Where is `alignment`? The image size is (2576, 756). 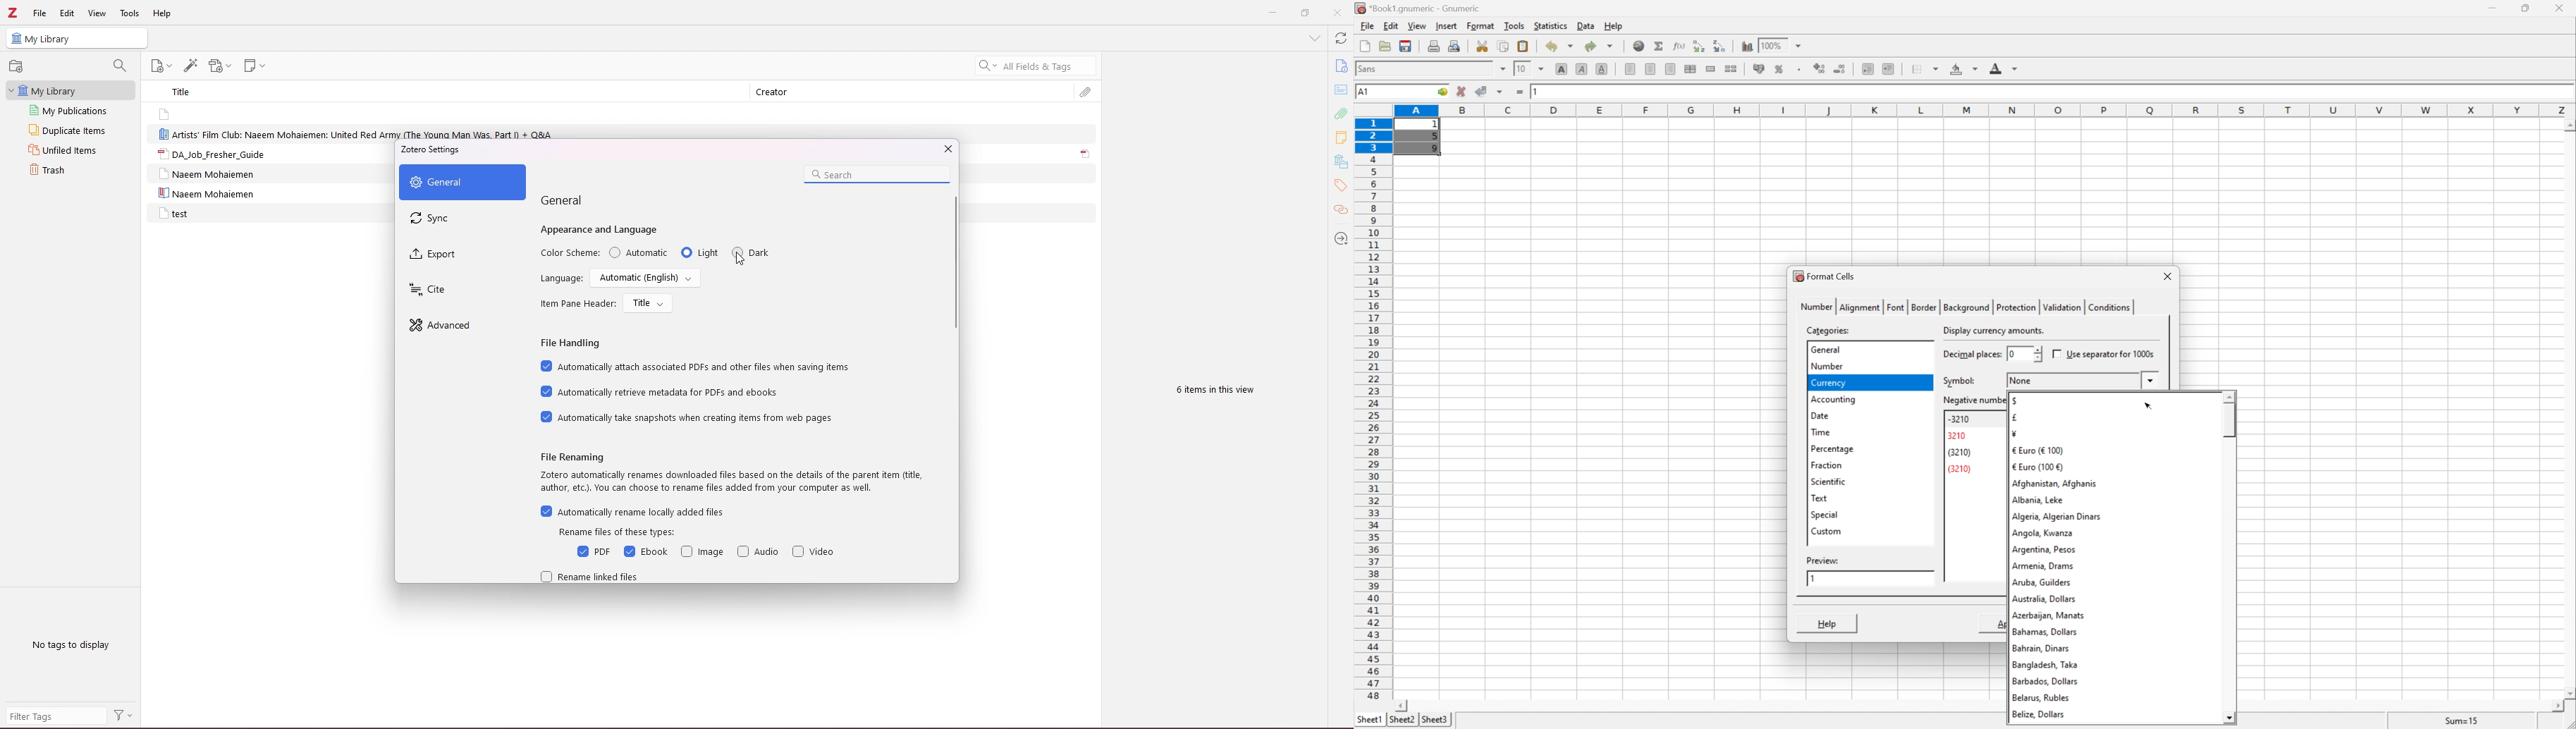
alignment is located at coordinates (1860, 307).